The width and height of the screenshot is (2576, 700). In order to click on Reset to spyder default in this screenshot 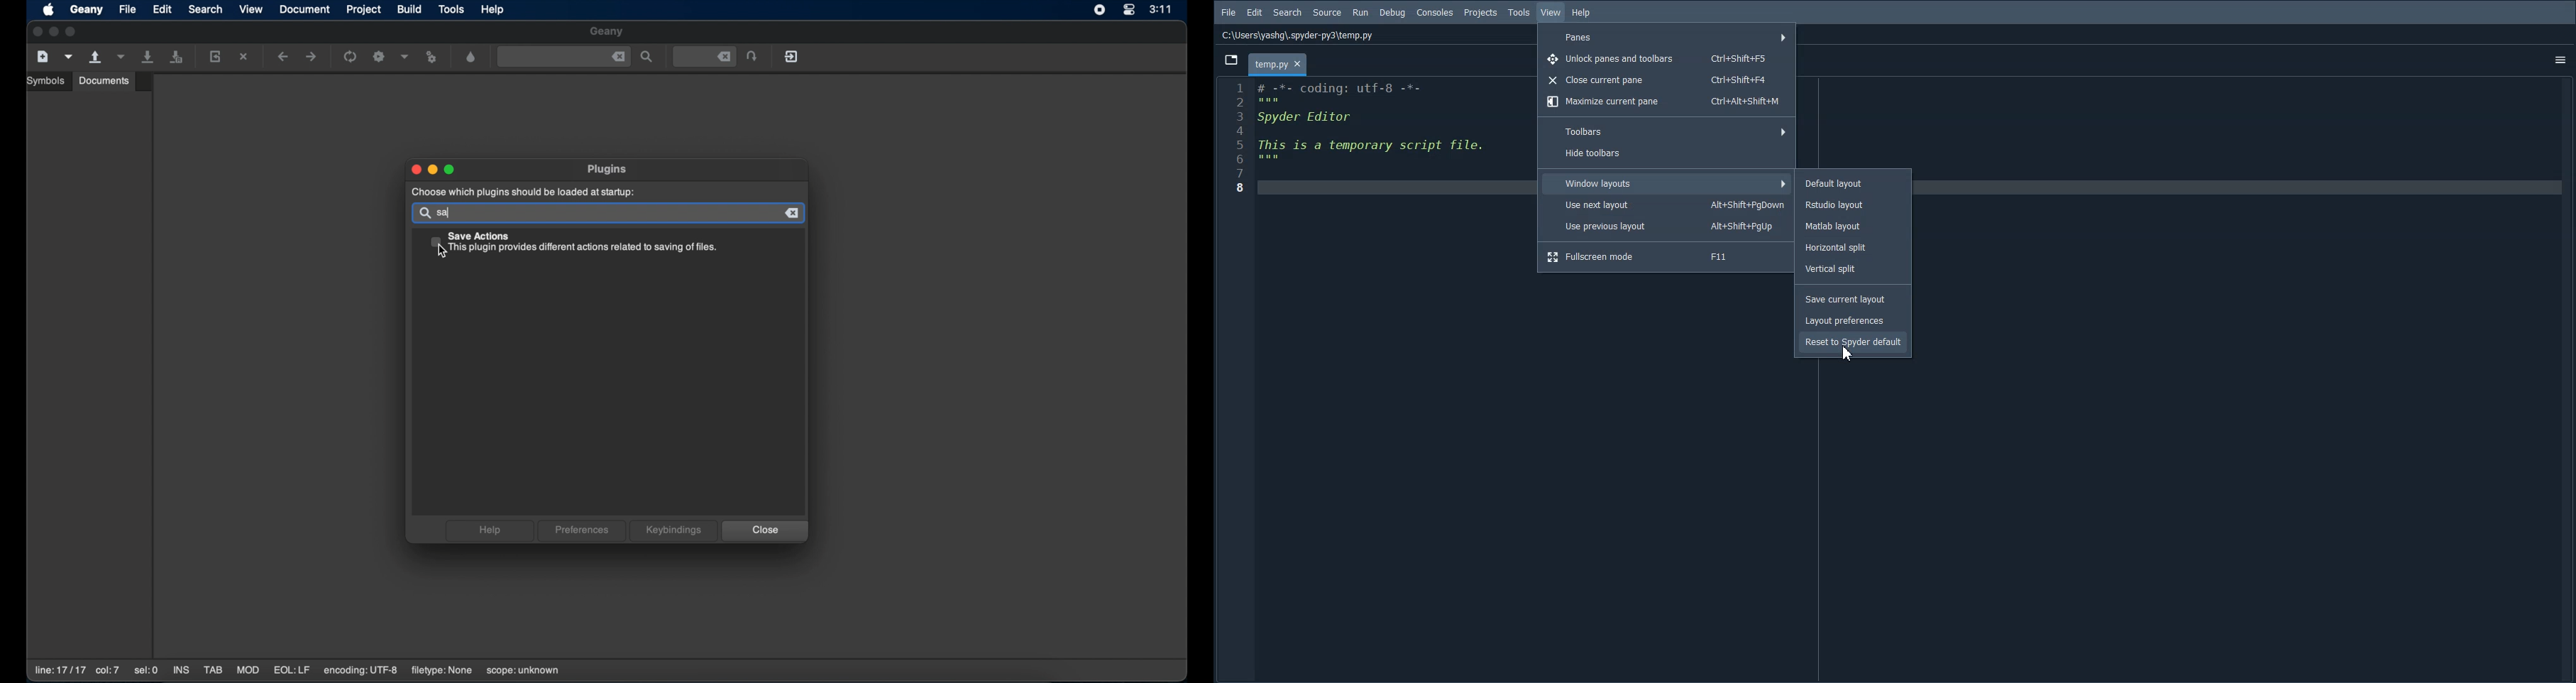, I will do `click(1852, 342)`.